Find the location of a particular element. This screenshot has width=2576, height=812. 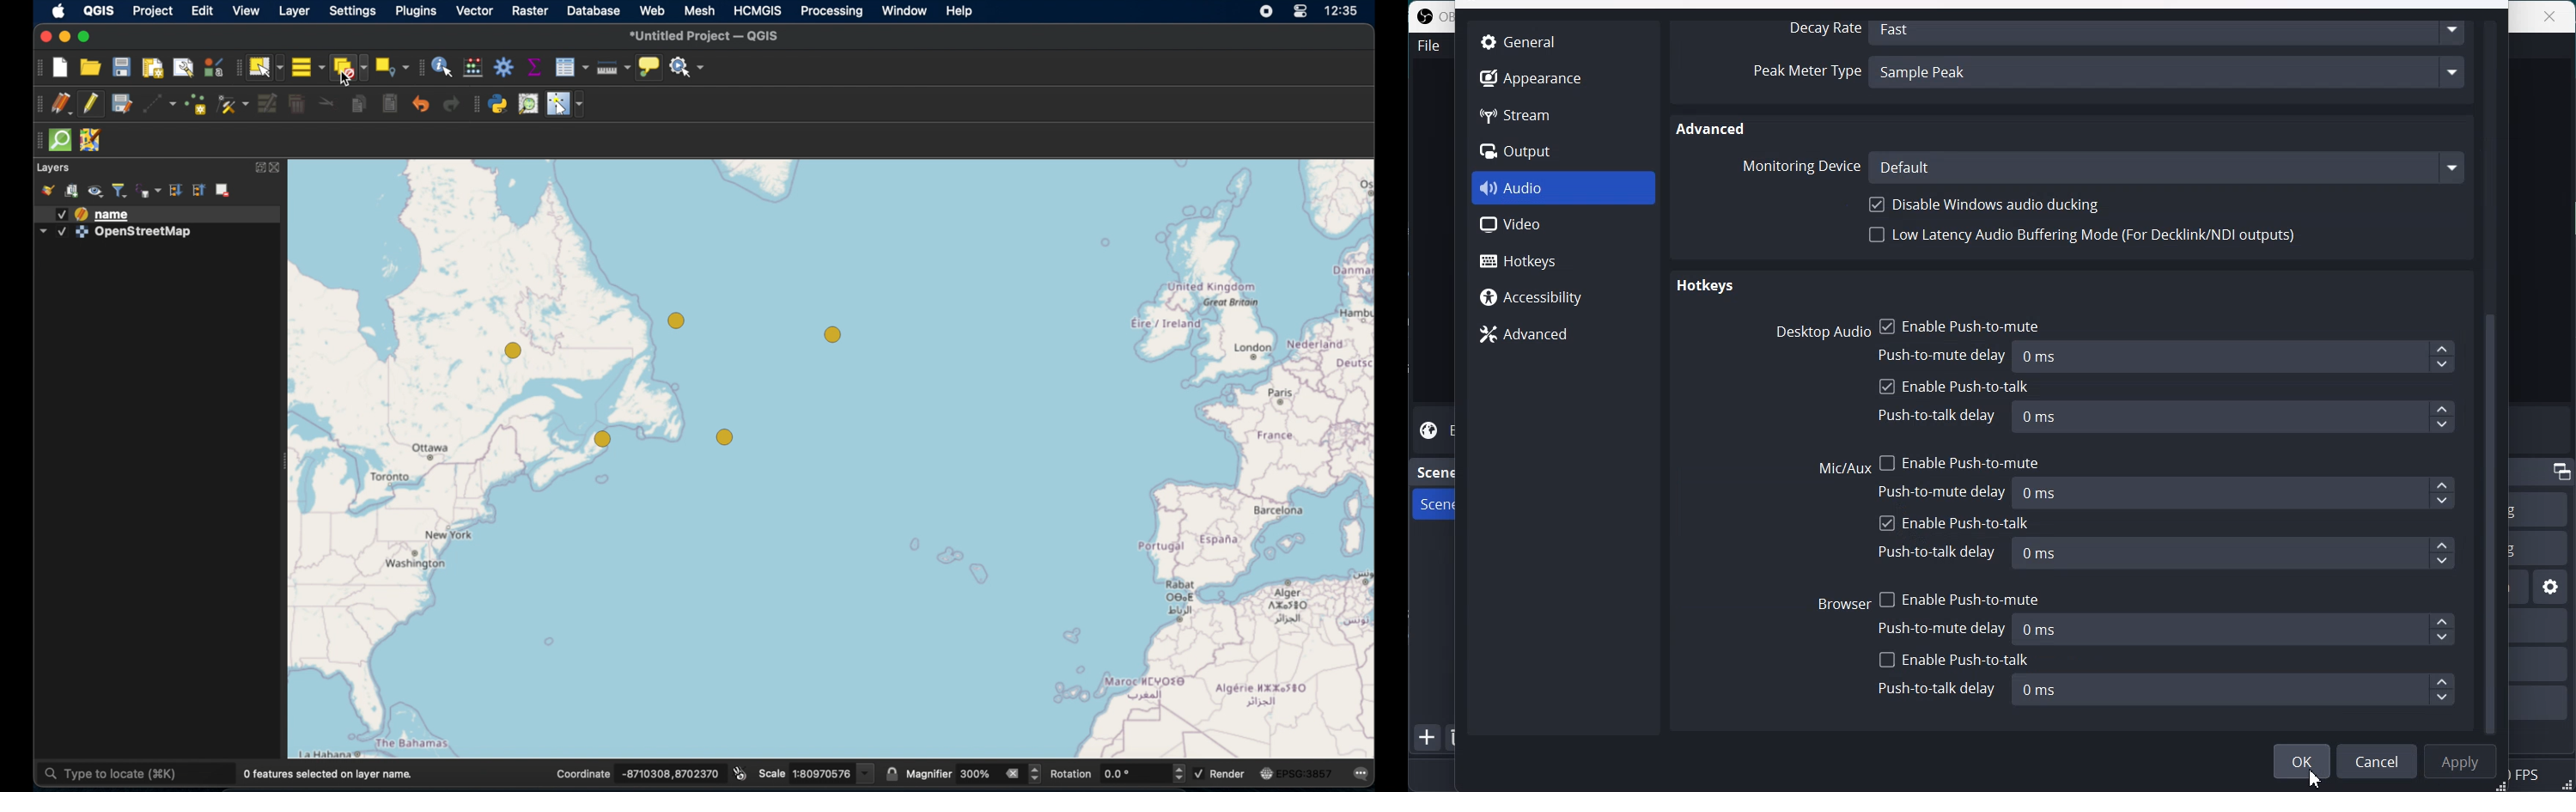

Advanced is located at coordinates (1562, 333).